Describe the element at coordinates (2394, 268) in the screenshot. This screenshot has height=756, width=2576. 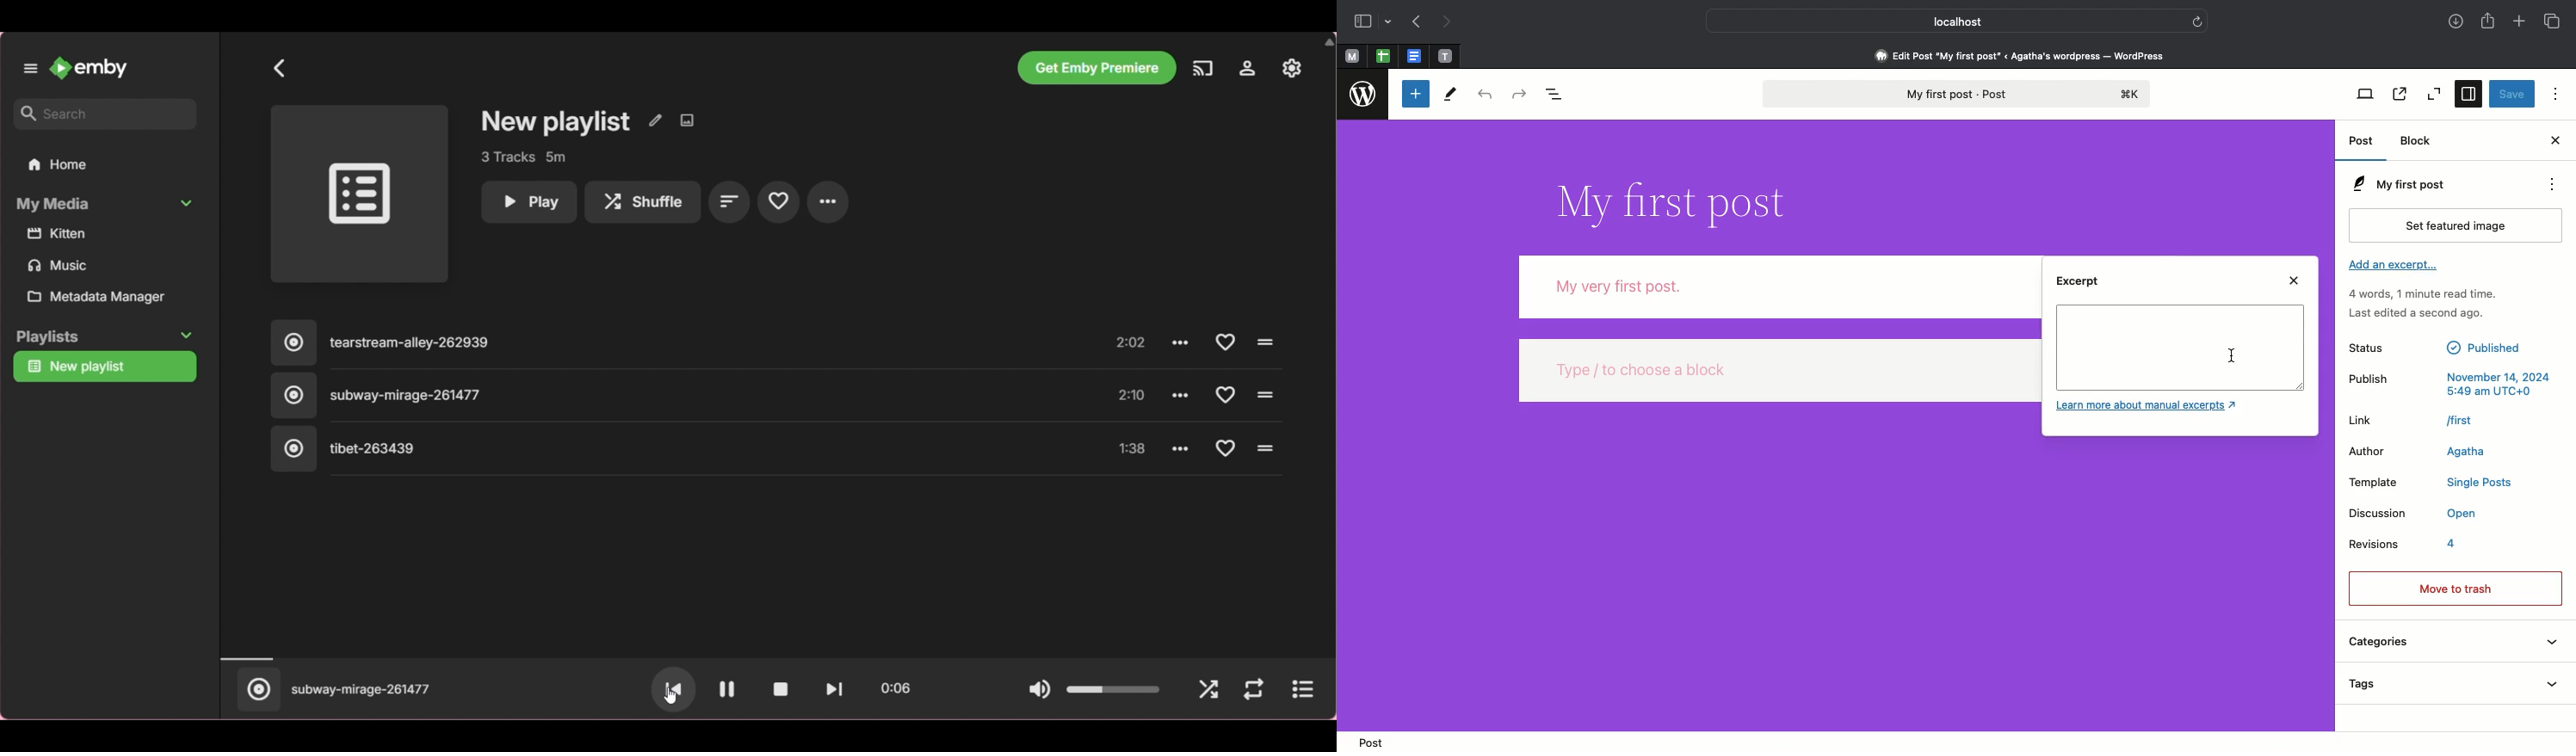
I see `Add an excerpt` at that location.